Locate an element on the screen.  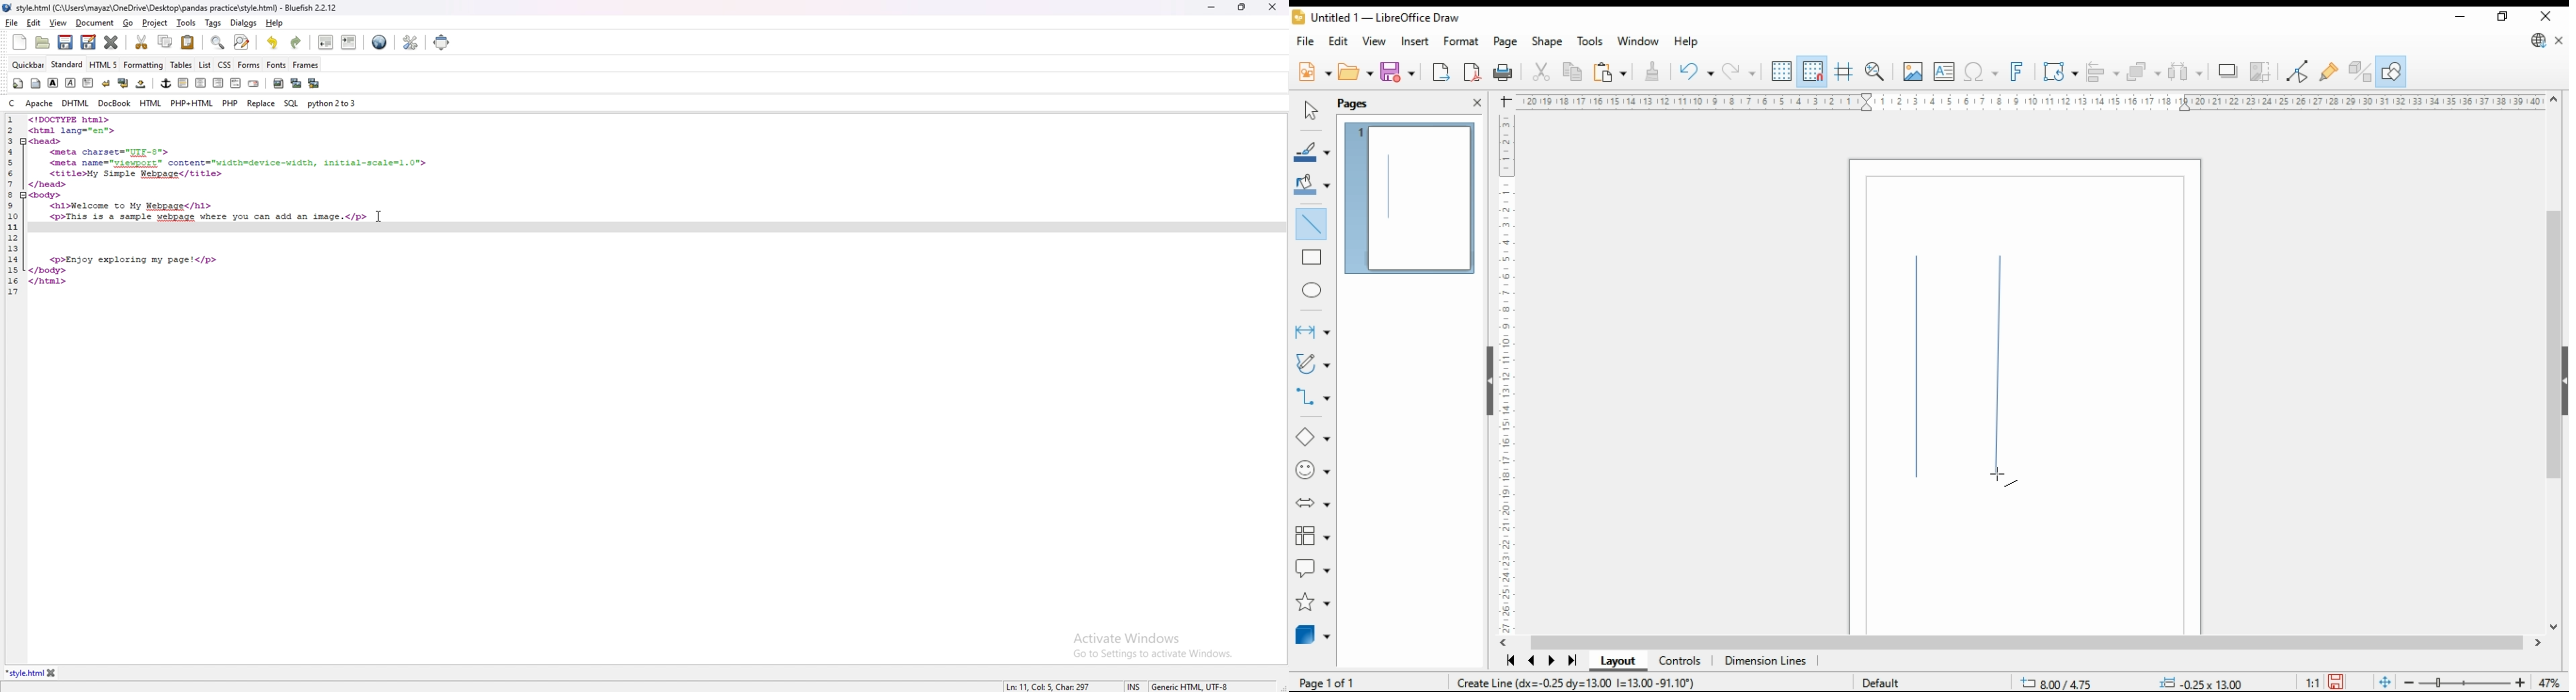
pages is located at coordinates (1371, 102).